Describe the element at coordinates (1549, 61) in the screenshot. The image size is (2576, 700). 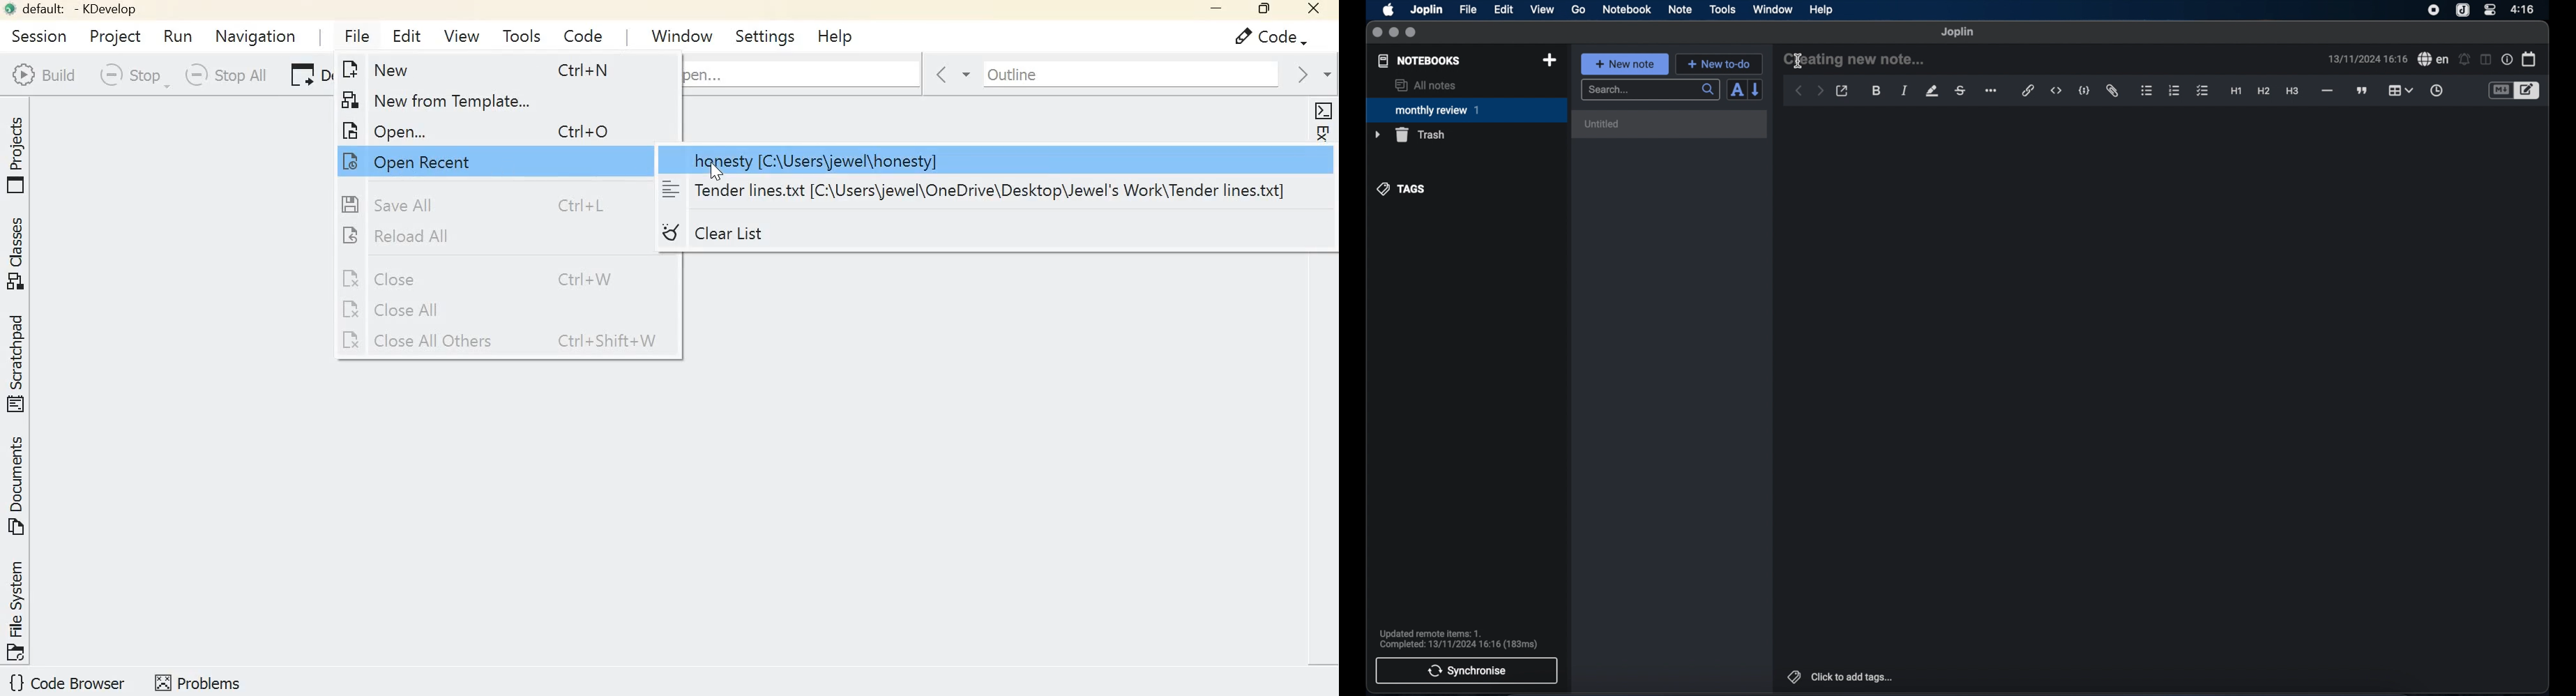
I see `new notebook` at that location.